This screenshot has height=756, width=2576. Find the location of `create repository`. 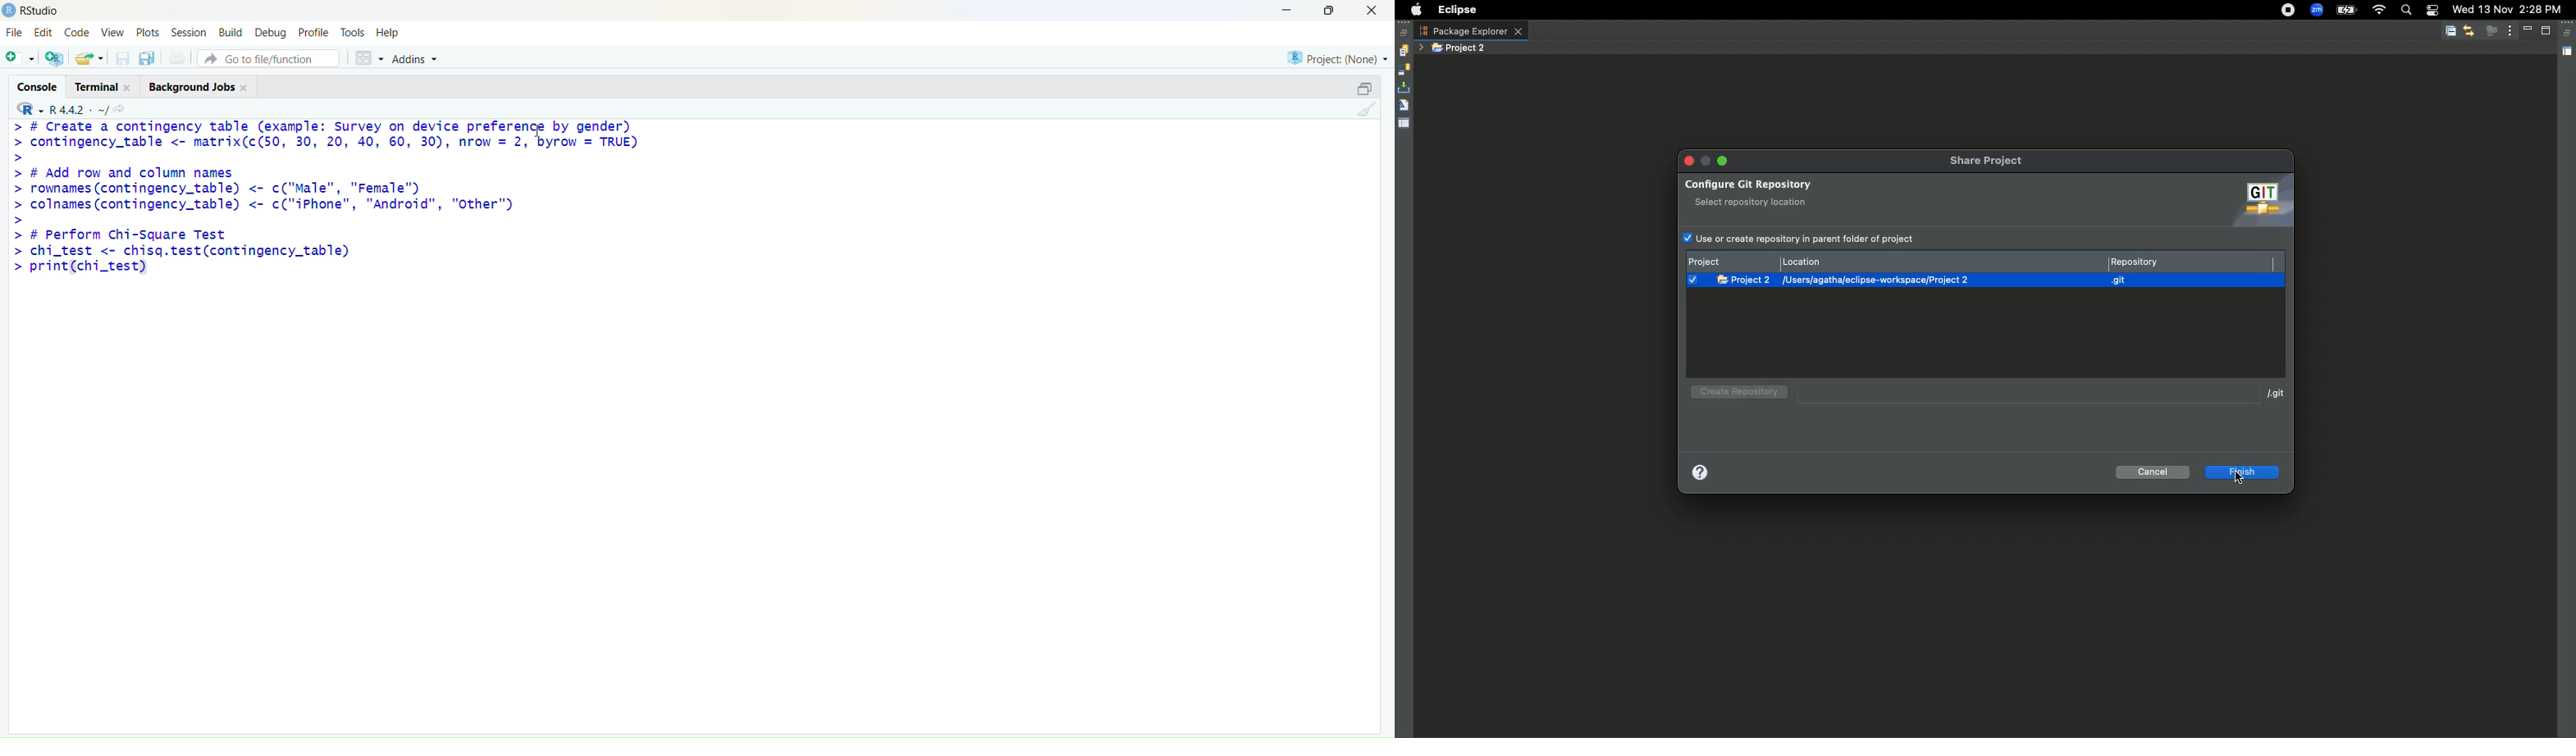

create repository is located at coordinates (1736, 395).